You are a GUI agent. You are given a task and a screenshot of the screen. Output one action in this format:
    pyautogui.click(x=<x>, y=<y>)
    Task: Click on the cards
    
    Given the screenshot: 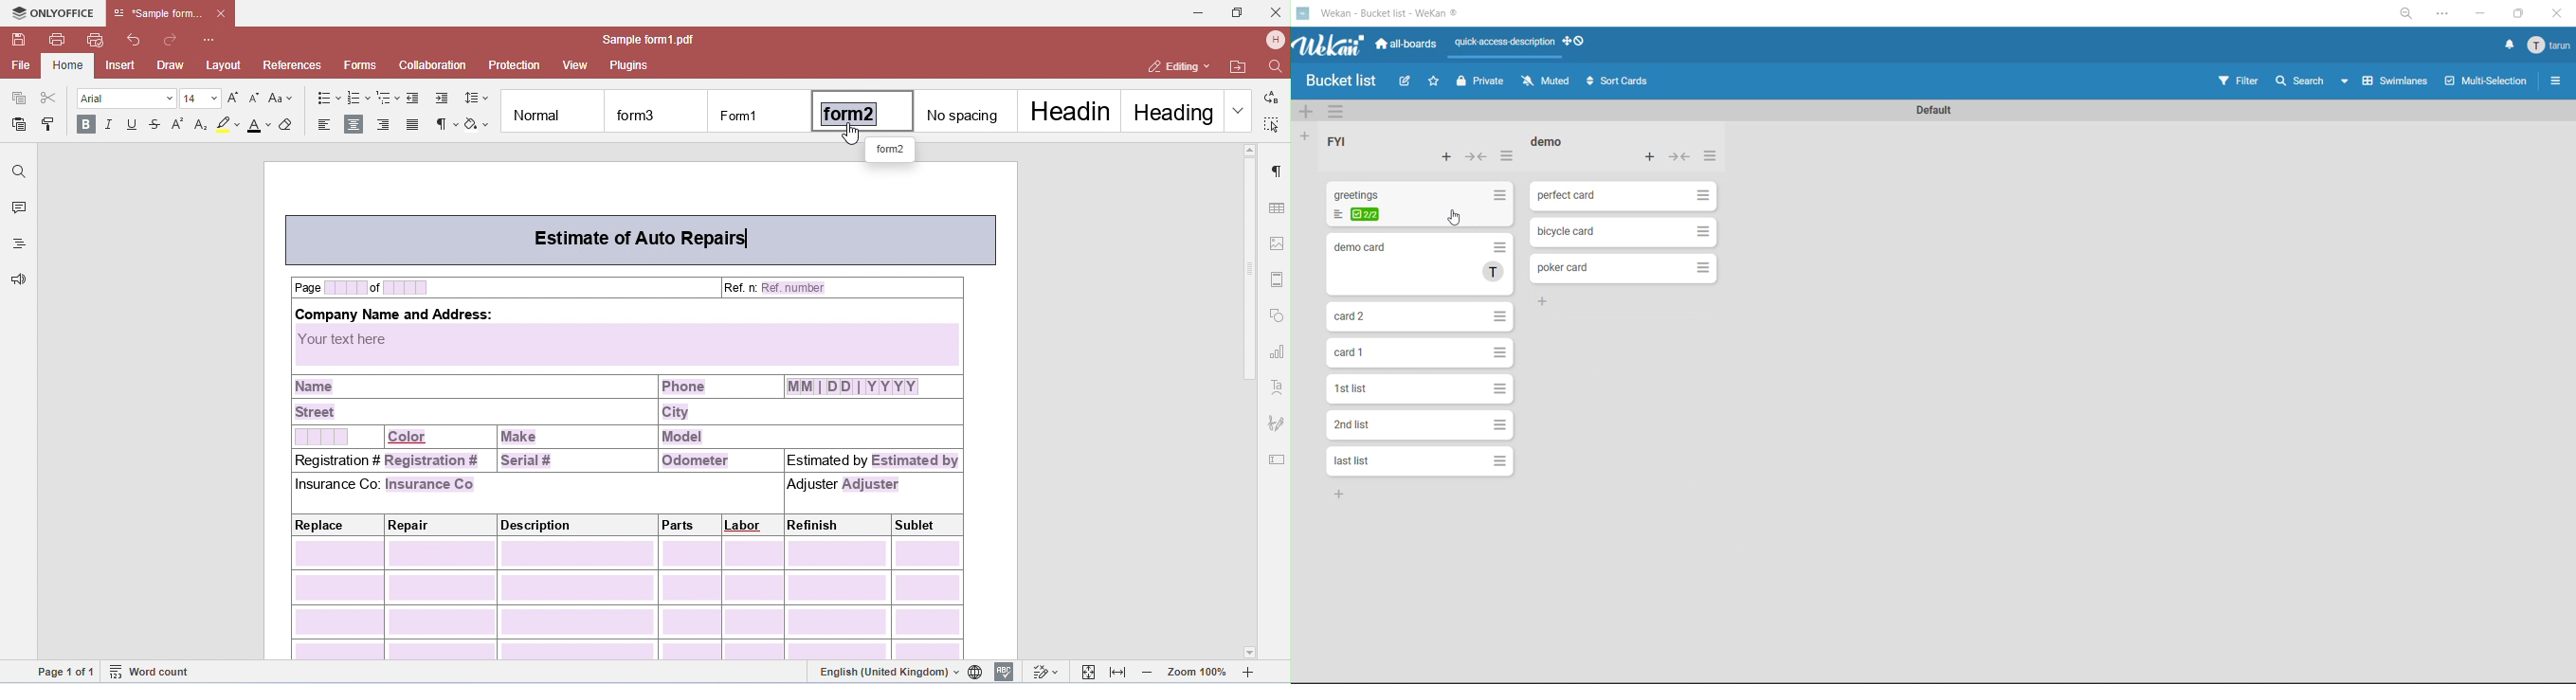 What is the action you would take?
    pyautogui.click(x=1423, y=264)
    